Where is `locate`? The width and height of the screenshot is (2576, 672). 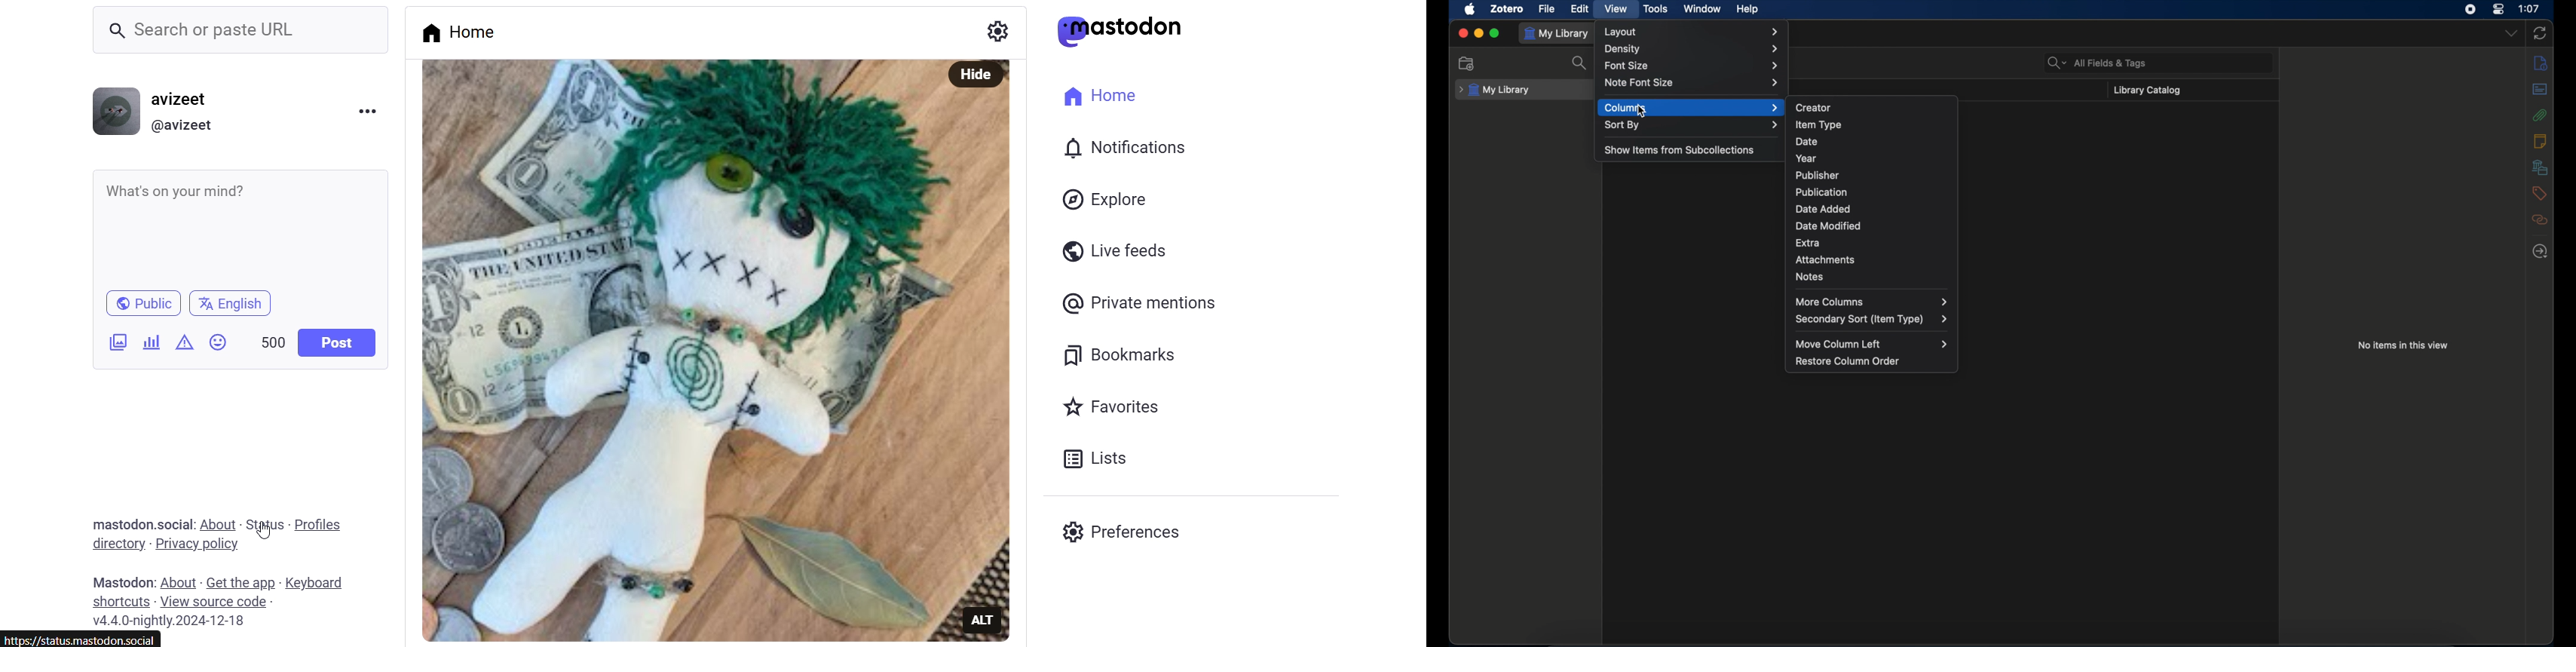
locate is located at coordinates (2541, 252).